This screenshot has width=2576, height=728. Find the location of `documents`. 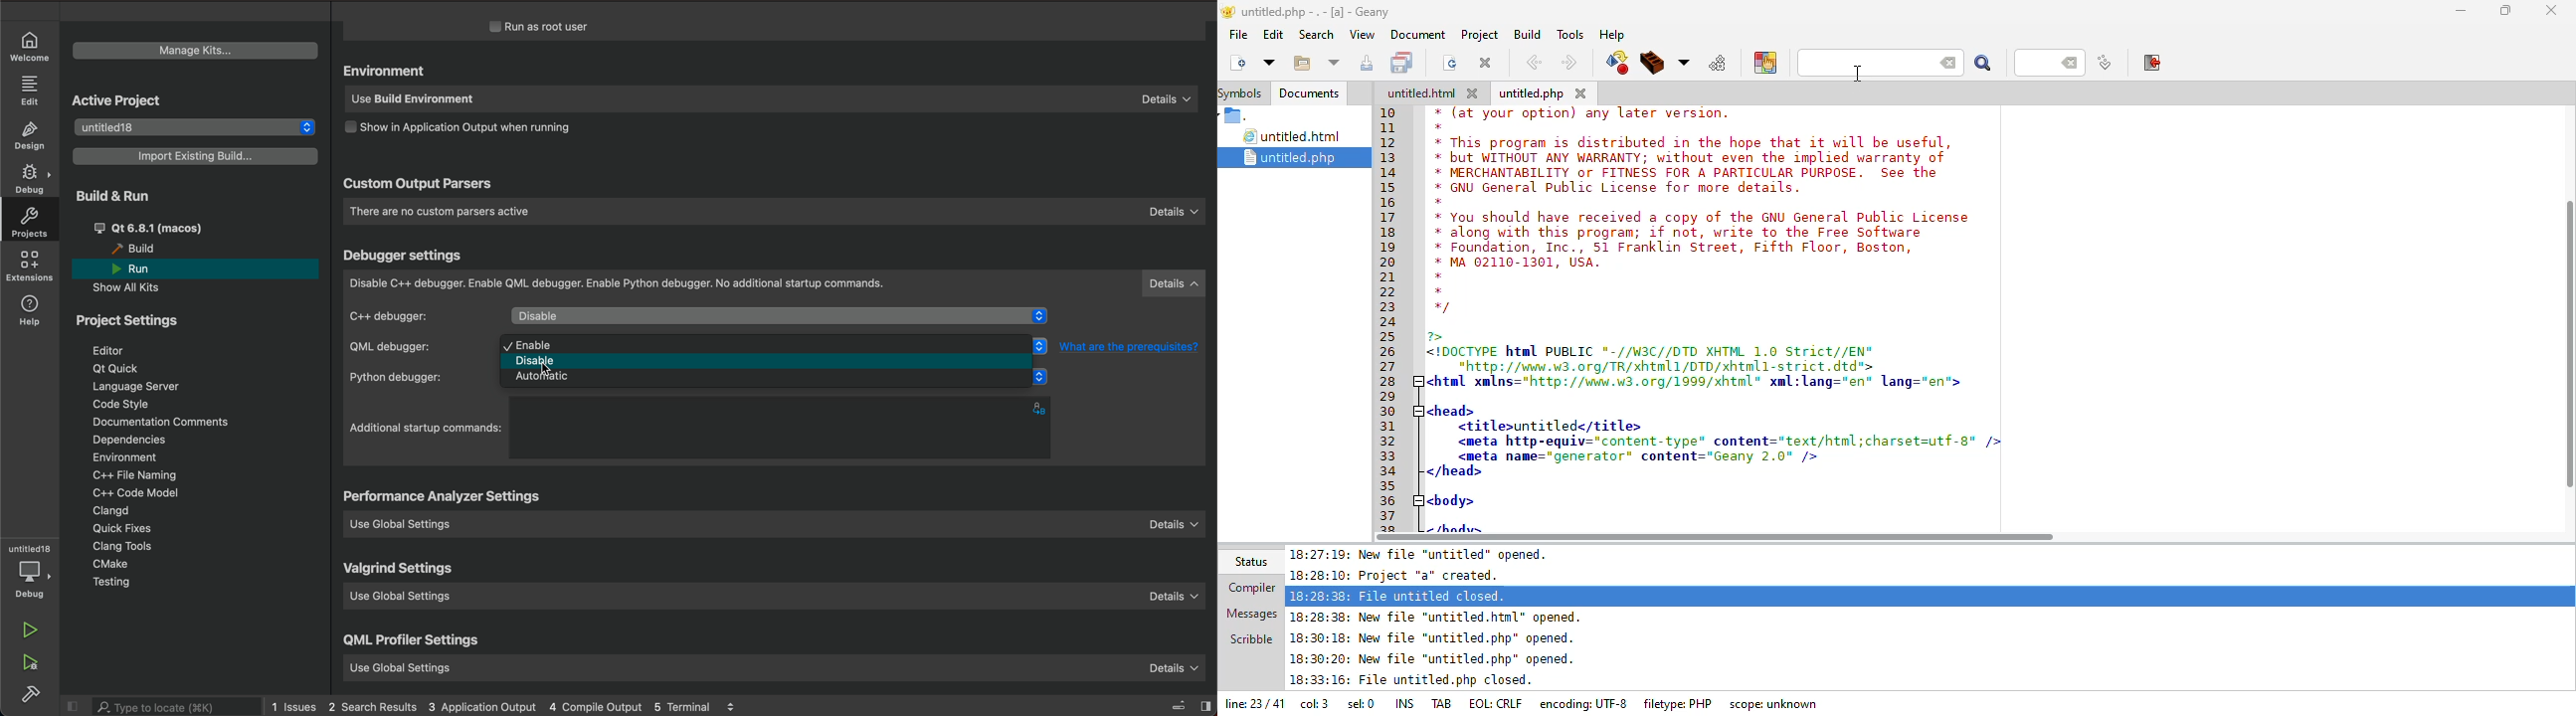

documents is located at coordinates (1309, 93).